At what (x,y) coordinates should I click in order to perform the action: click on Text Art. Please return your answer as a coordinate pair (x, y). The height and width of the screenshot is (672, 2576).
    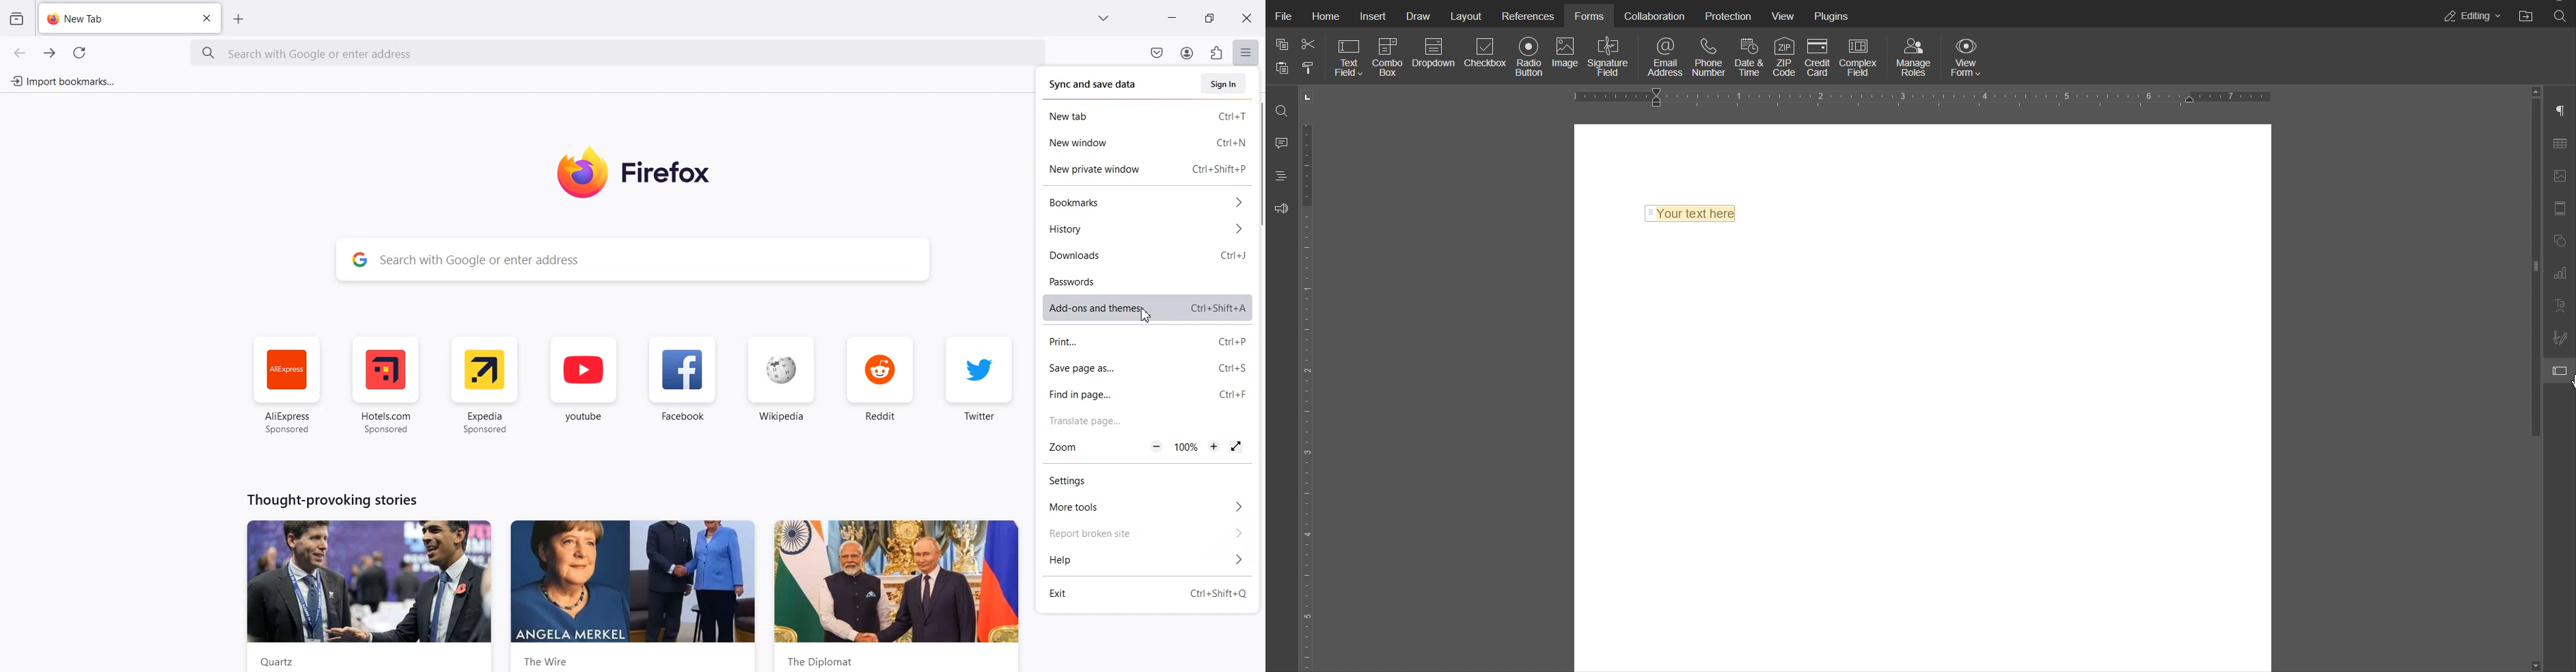
    Looking at the image, I should click on (2559, 307).